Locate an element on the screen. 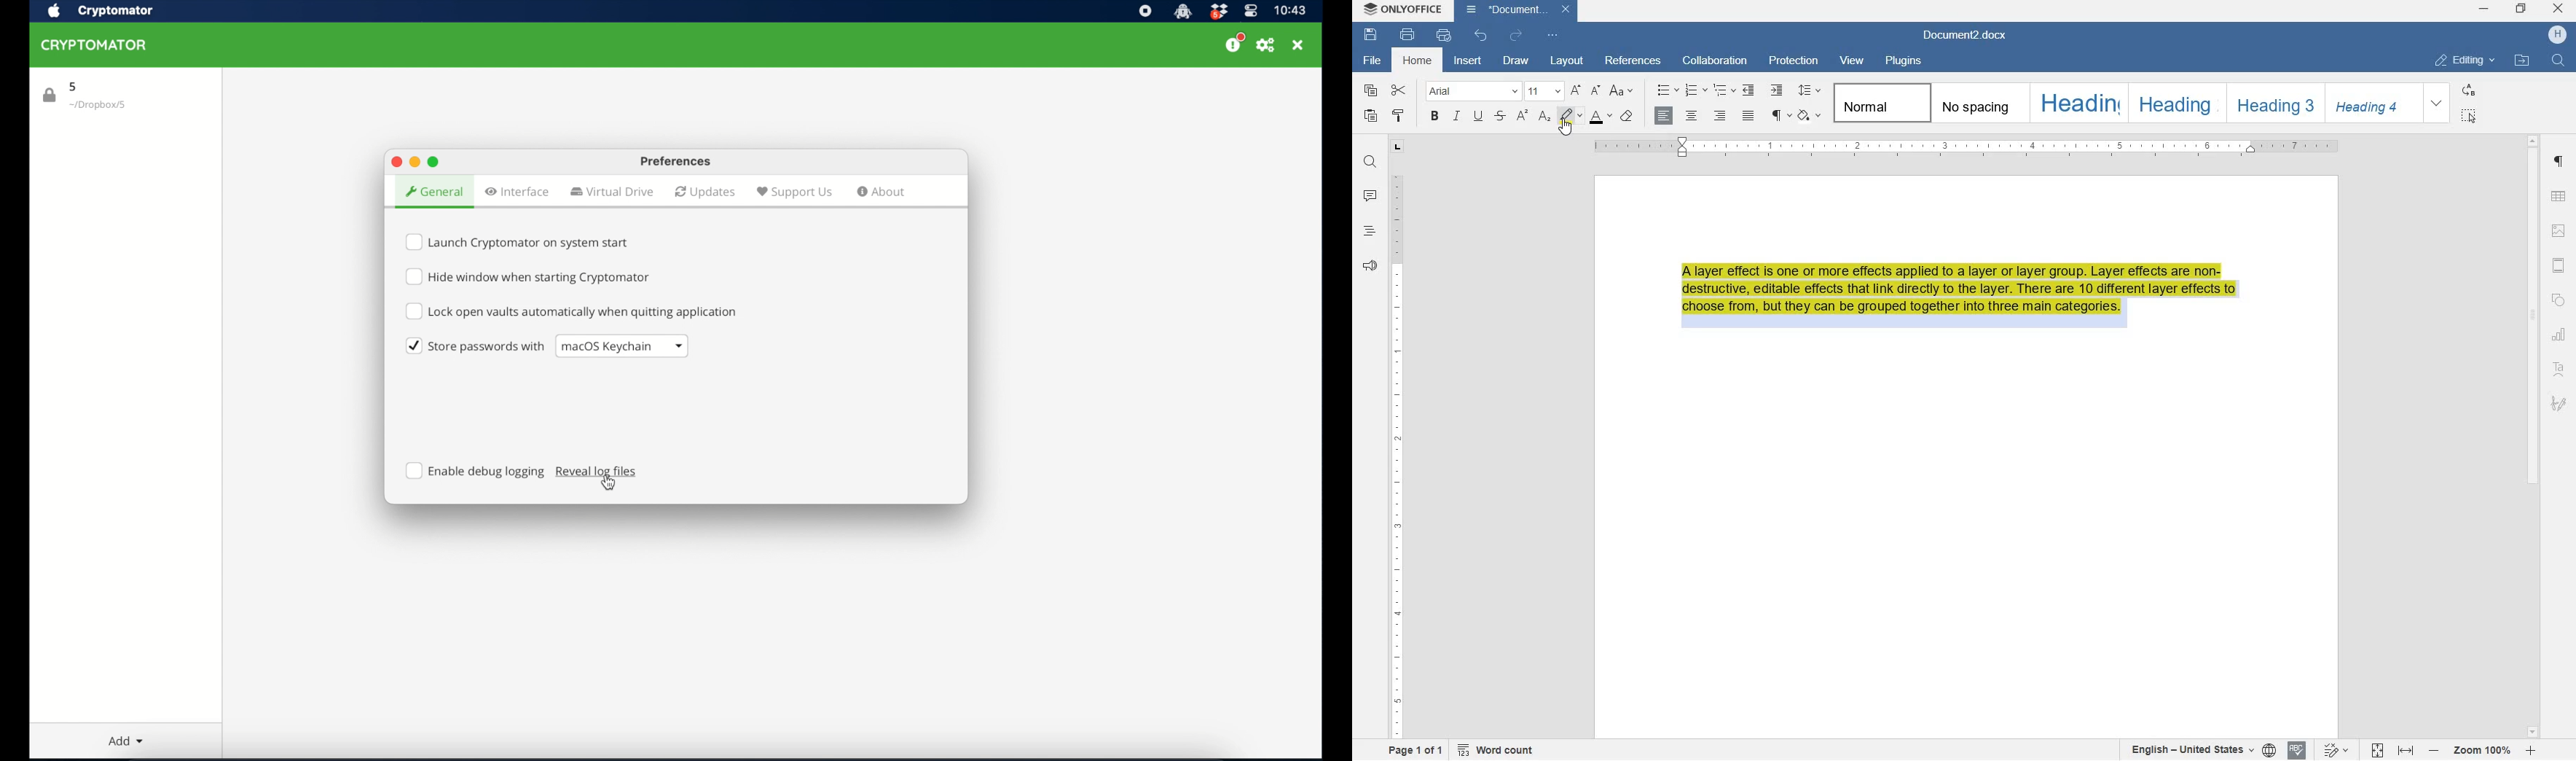 The height and width of the screenshot is (784, 2576). find is located at coordinates (2559, 61).